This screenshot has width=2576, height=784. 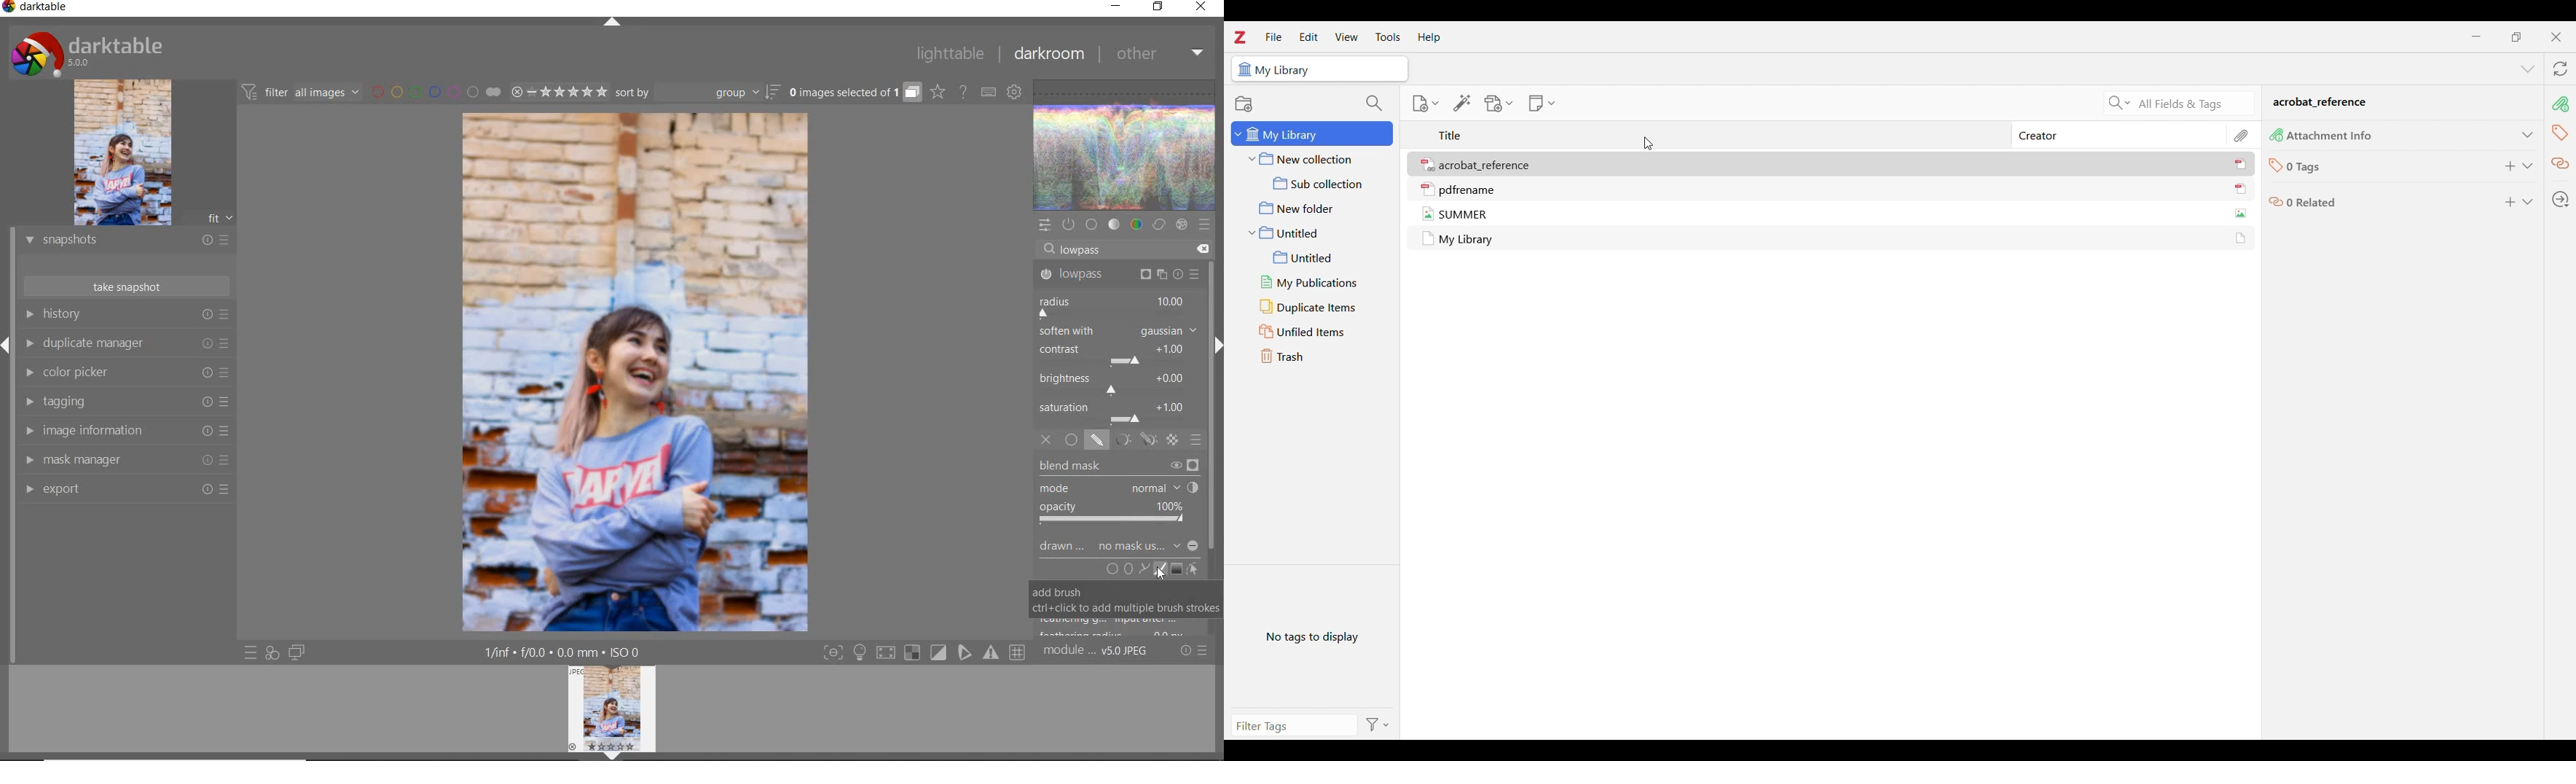 I want to click on saturation, so click(x=1117, y=412).